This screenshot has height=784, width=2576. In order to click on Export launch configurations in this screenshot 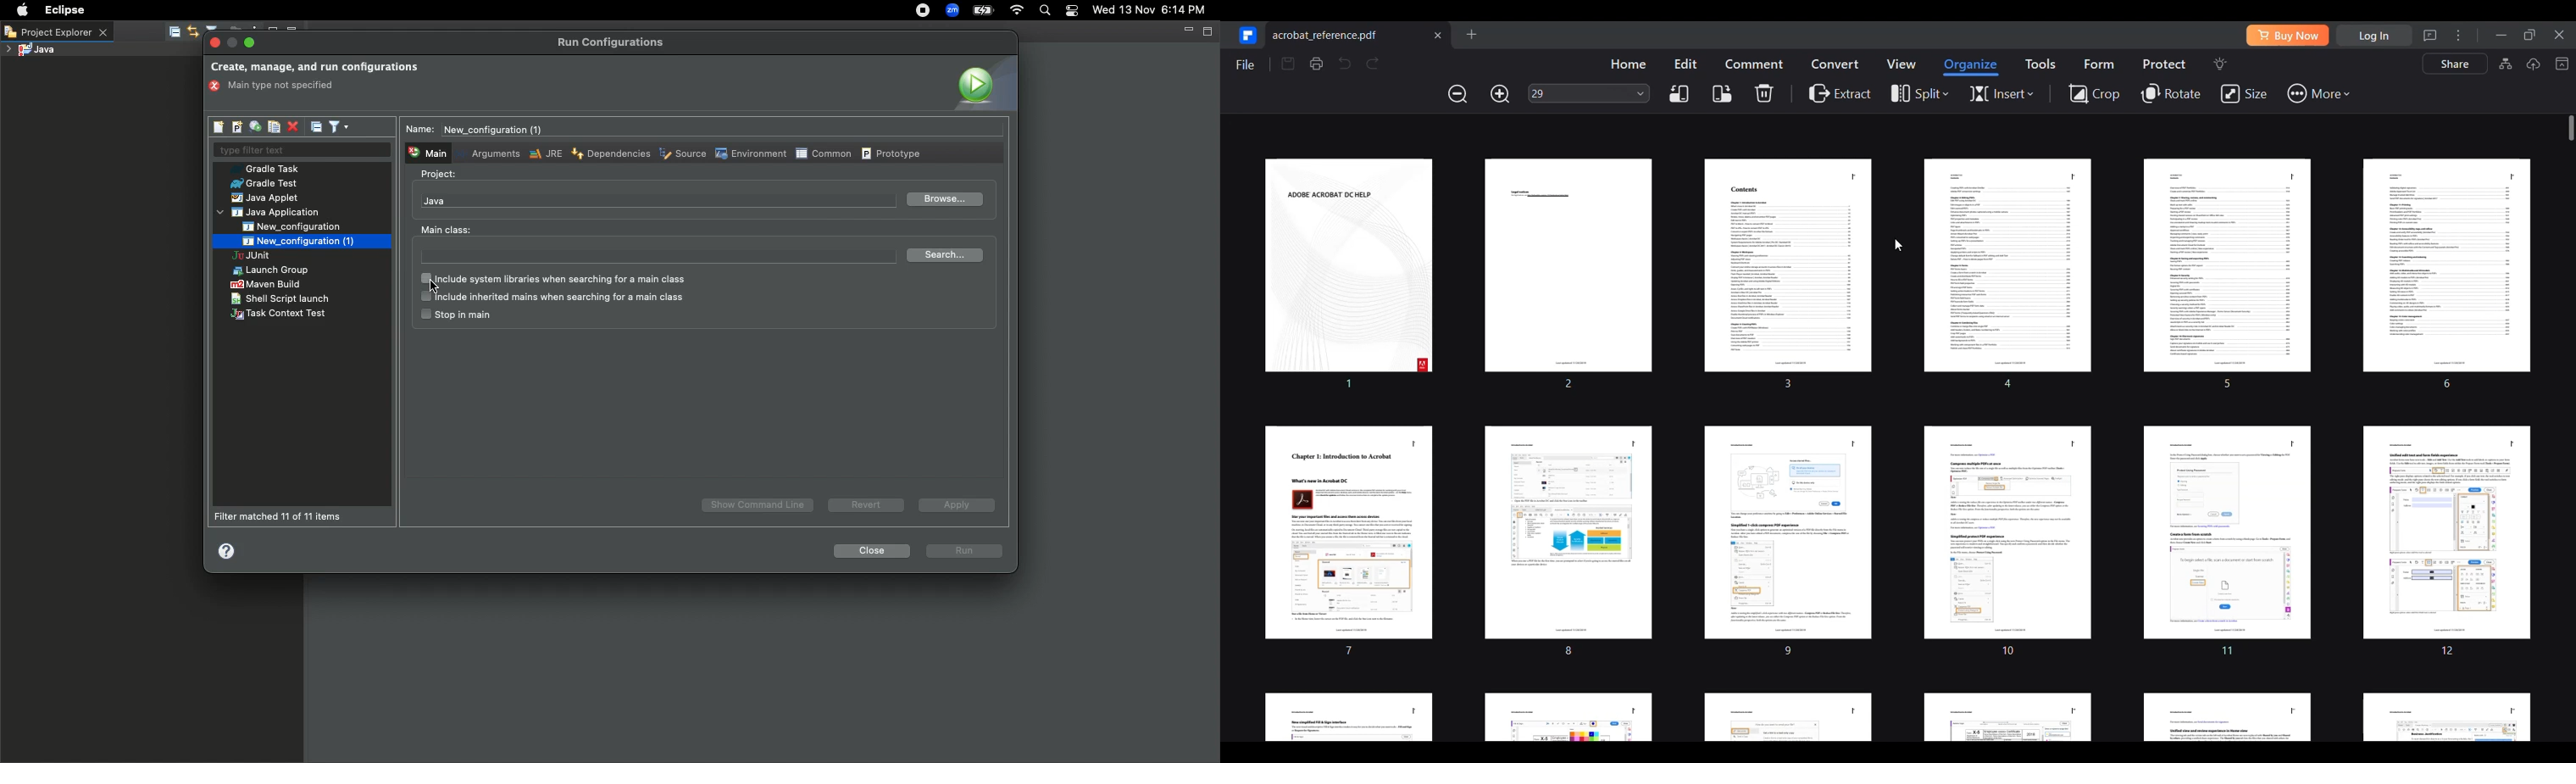, I will do `click(254, 127)`.